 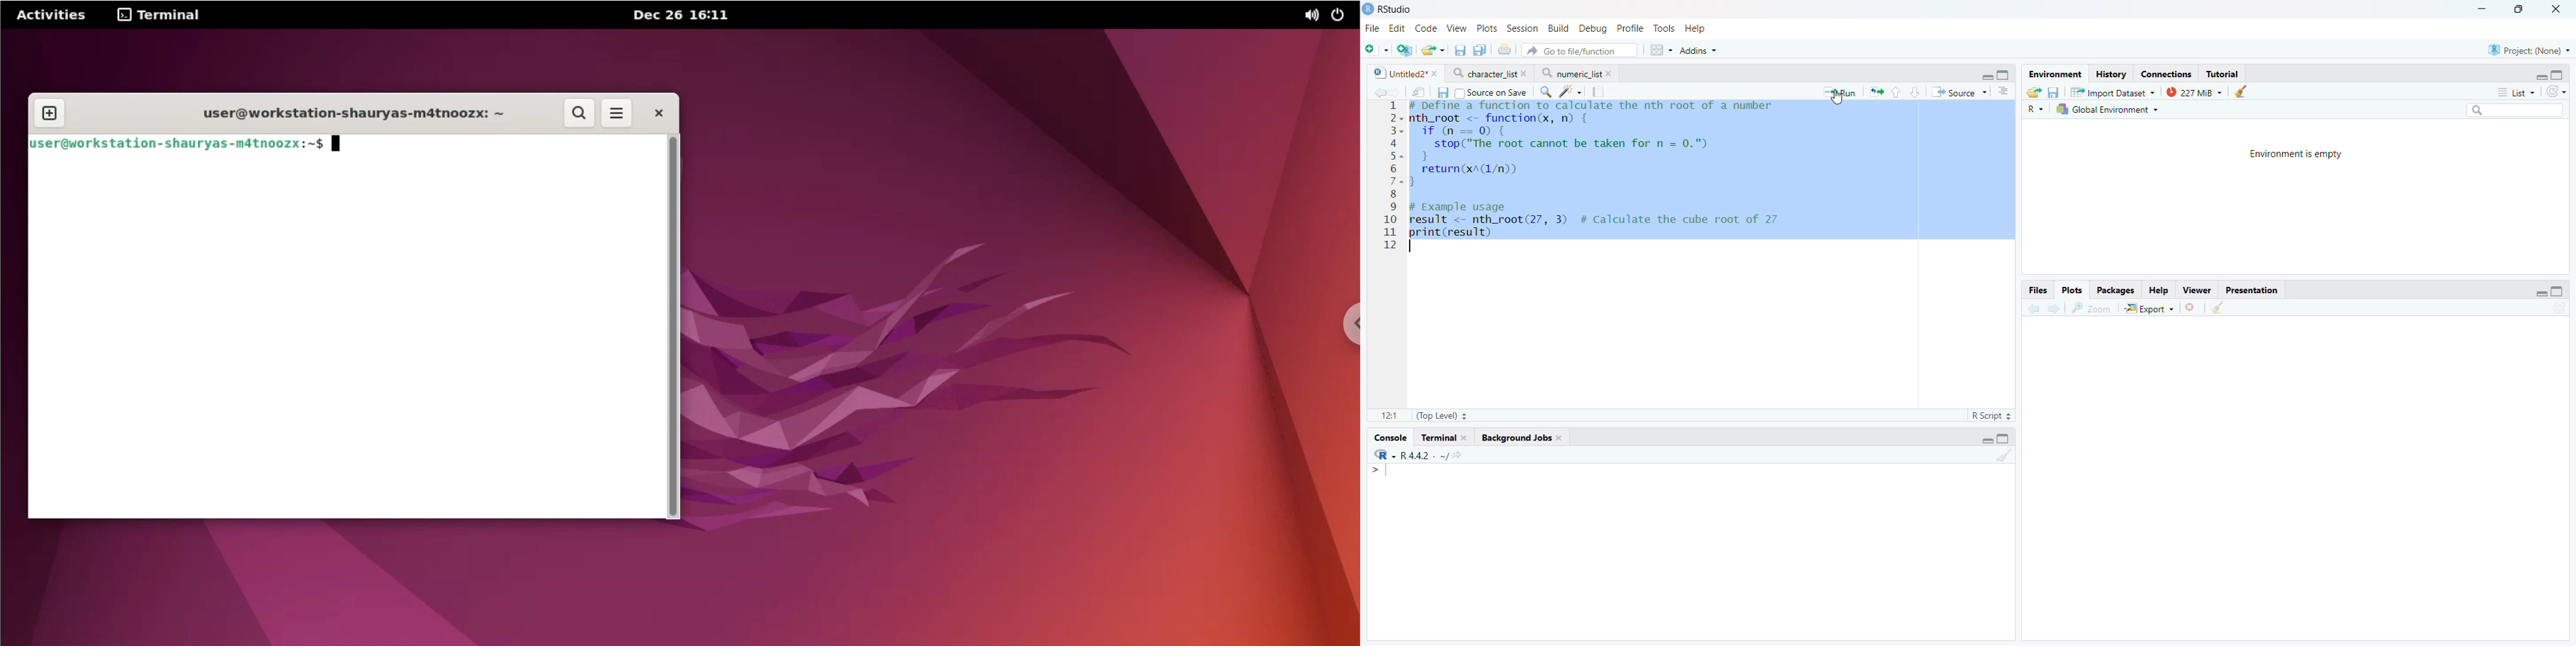 I want to click on scrollbar, so click(x=670, y=327).